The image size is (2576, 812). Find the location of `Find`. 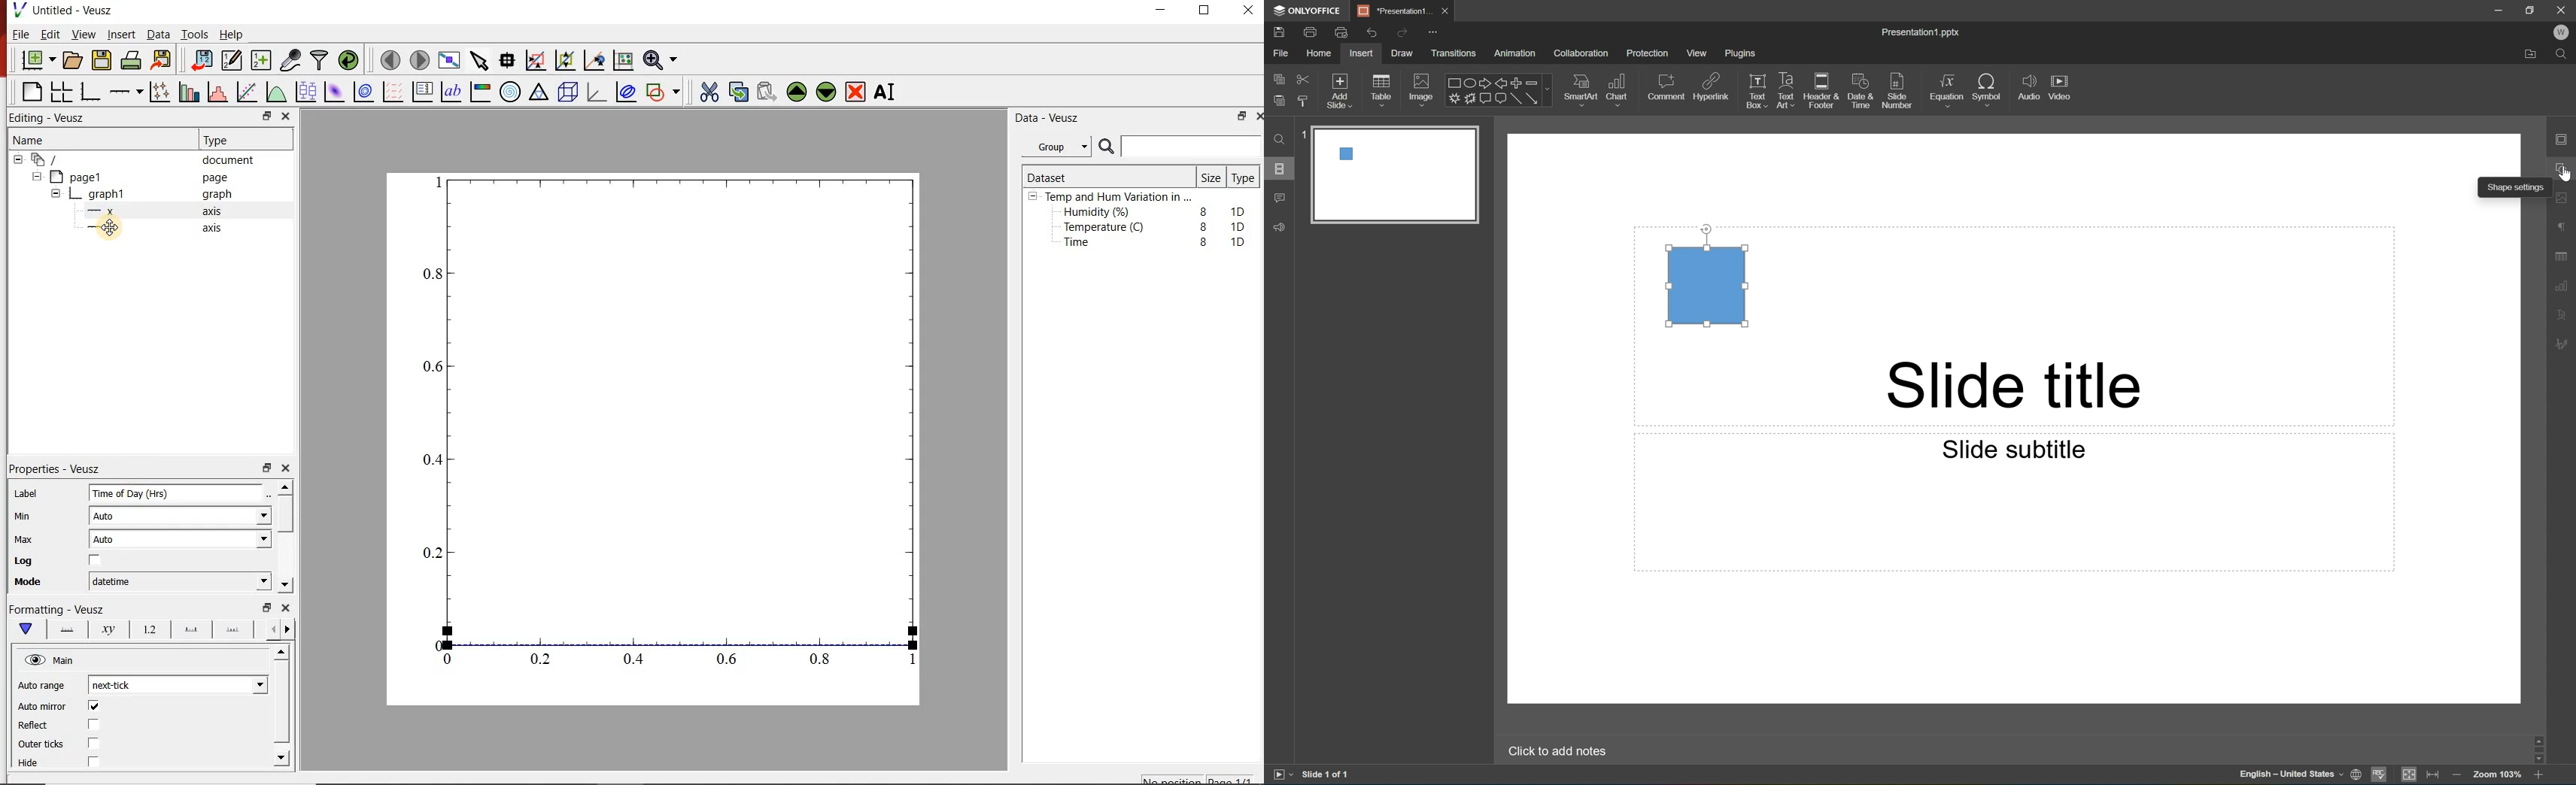

Find is located at coordinates (2564, 55).